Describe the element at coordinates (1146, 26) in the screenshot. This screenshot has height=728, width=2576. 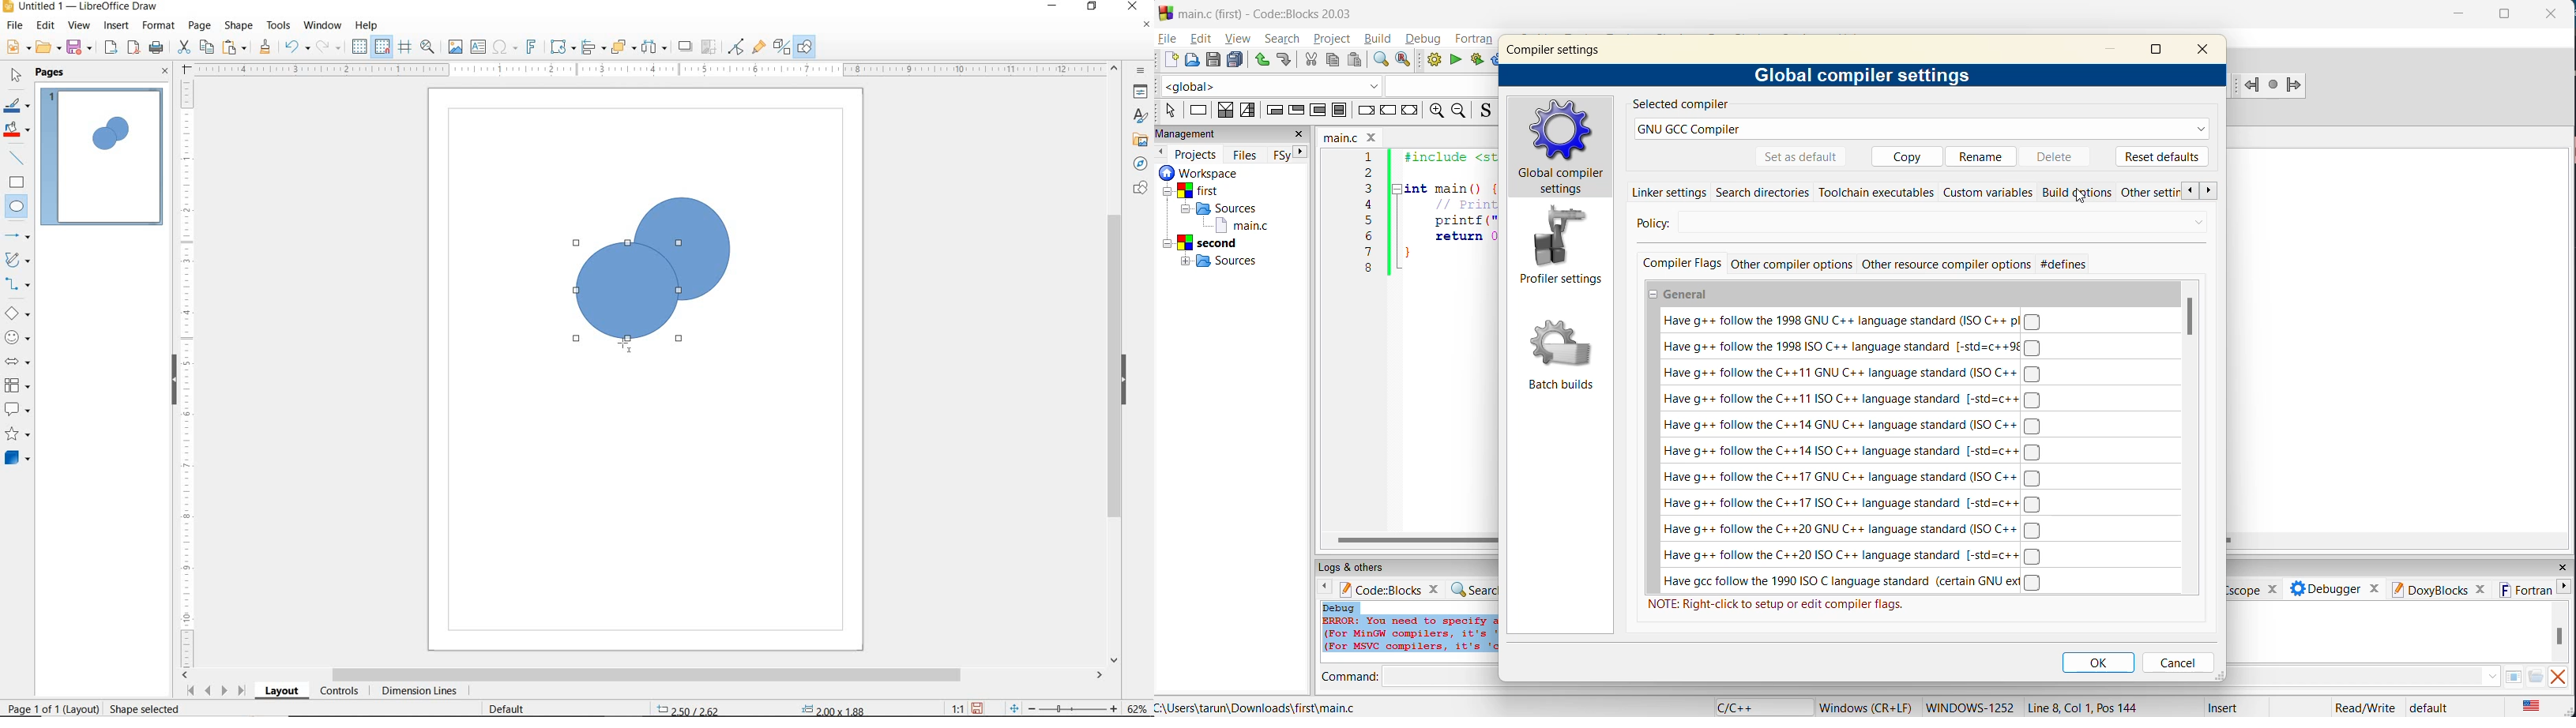
I see `CLOSE DOCUMENT` at that location.